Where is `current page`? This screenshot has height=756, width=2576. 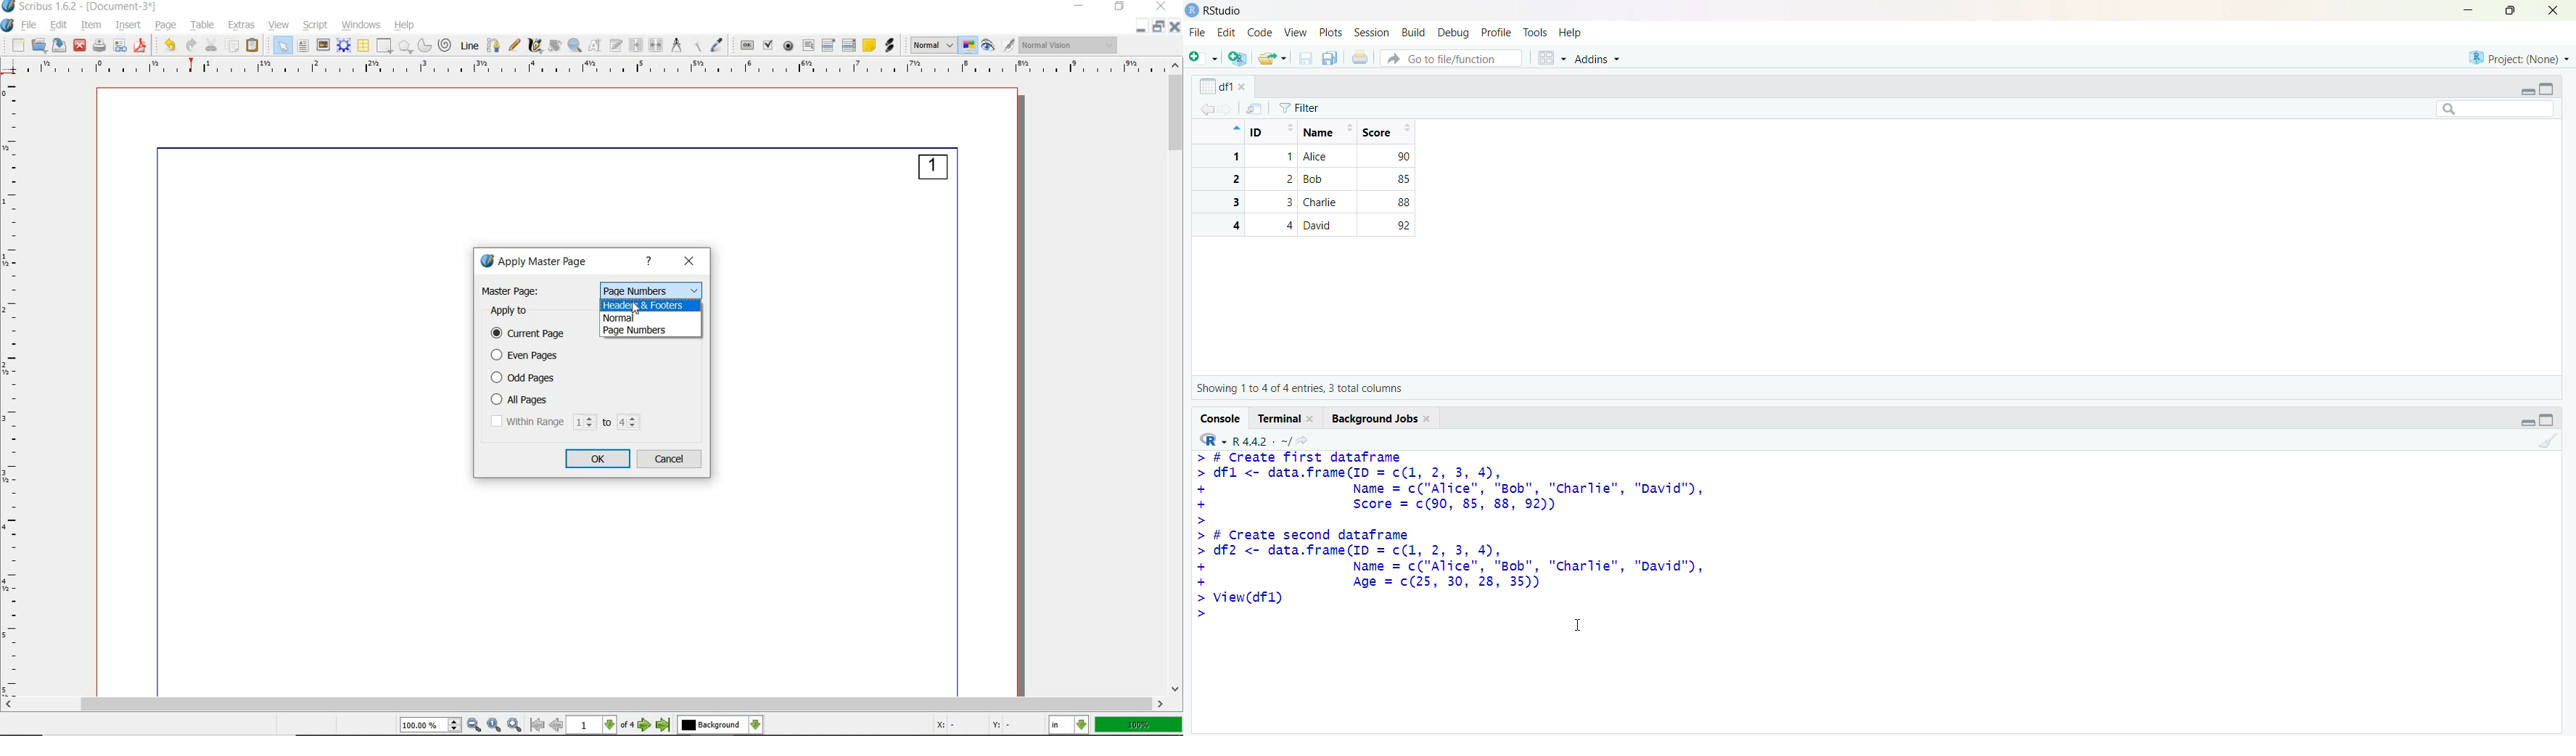
current page is located at coordinates (531, 334).